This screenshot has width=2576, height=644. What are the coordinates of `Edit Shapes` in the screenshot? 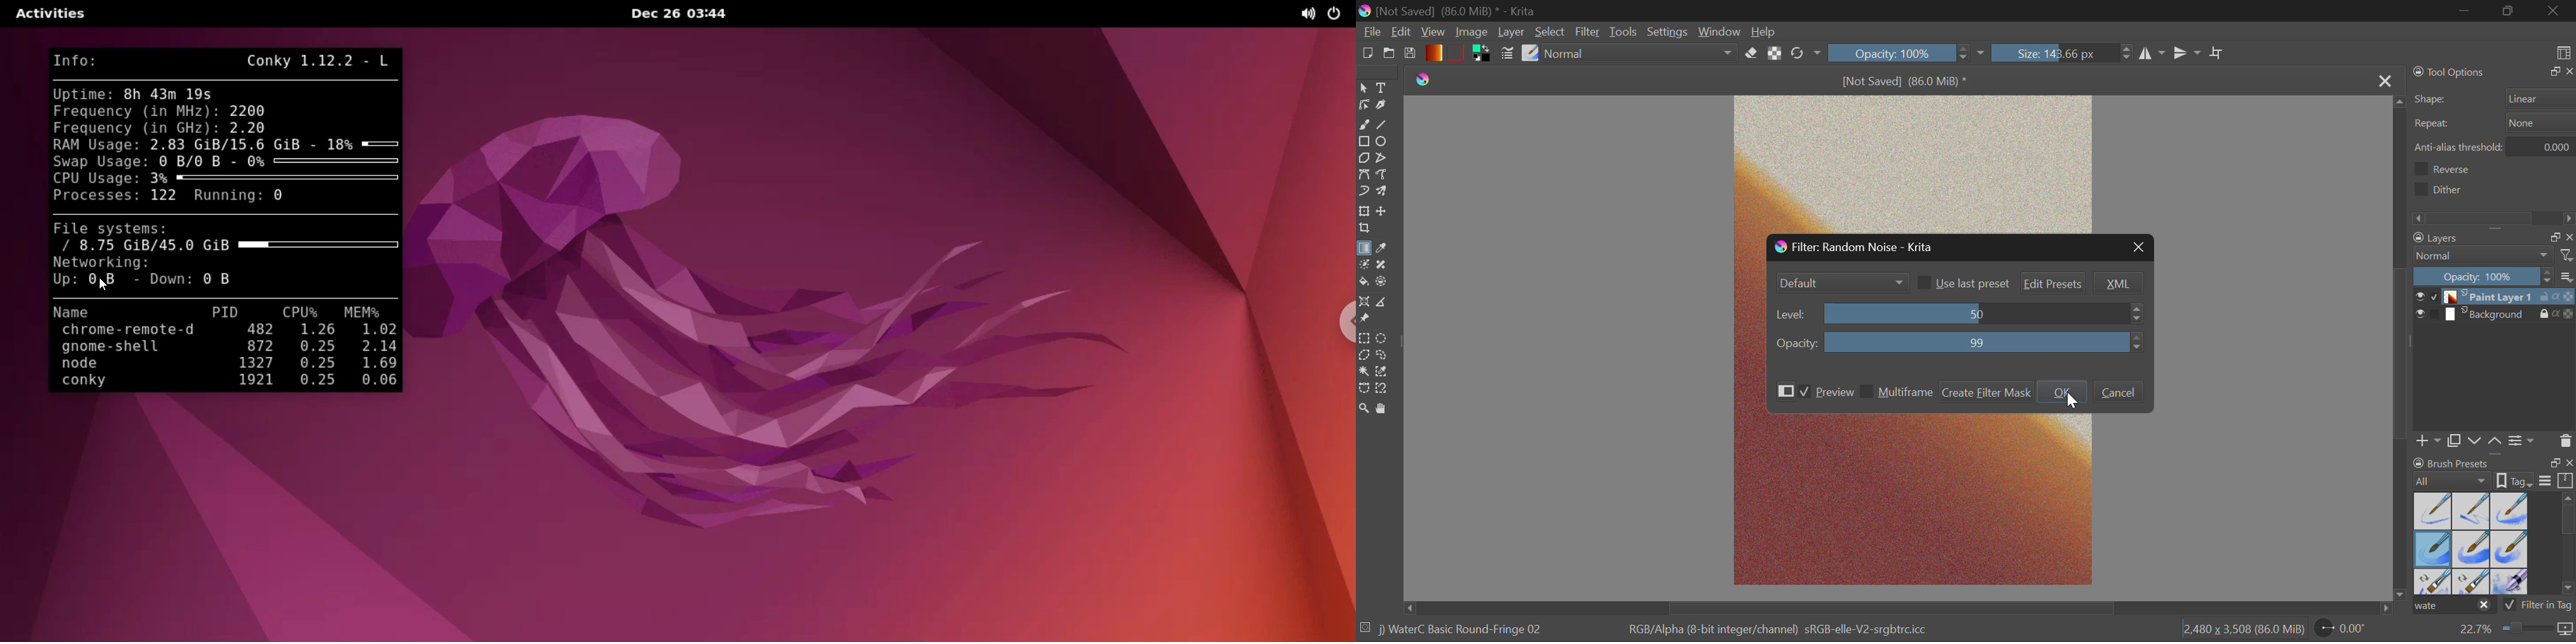 It's located at (1364, 106).